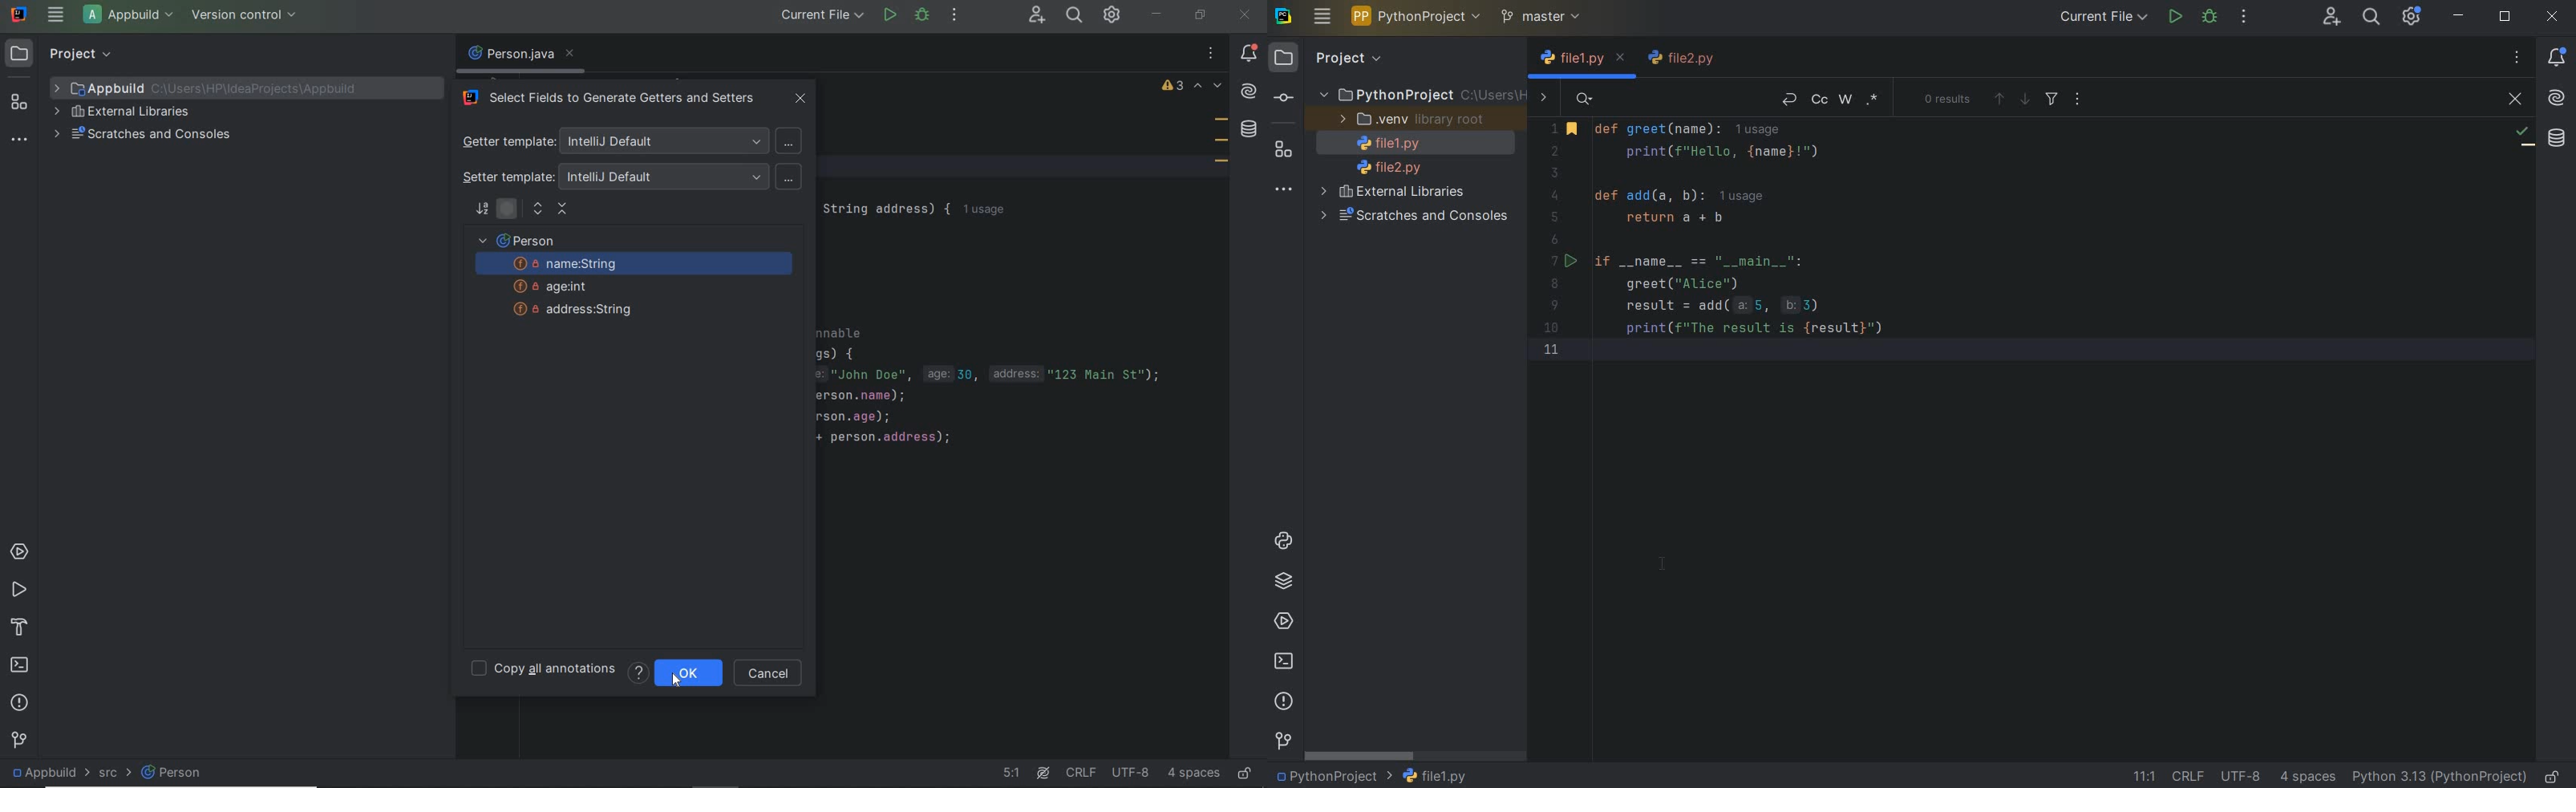 The image size is (2576, 812). What do you see at coordinates (2556, 99) in the screenshot?
I see `AI ASSISTANT` at bounding box center [2556, 99].